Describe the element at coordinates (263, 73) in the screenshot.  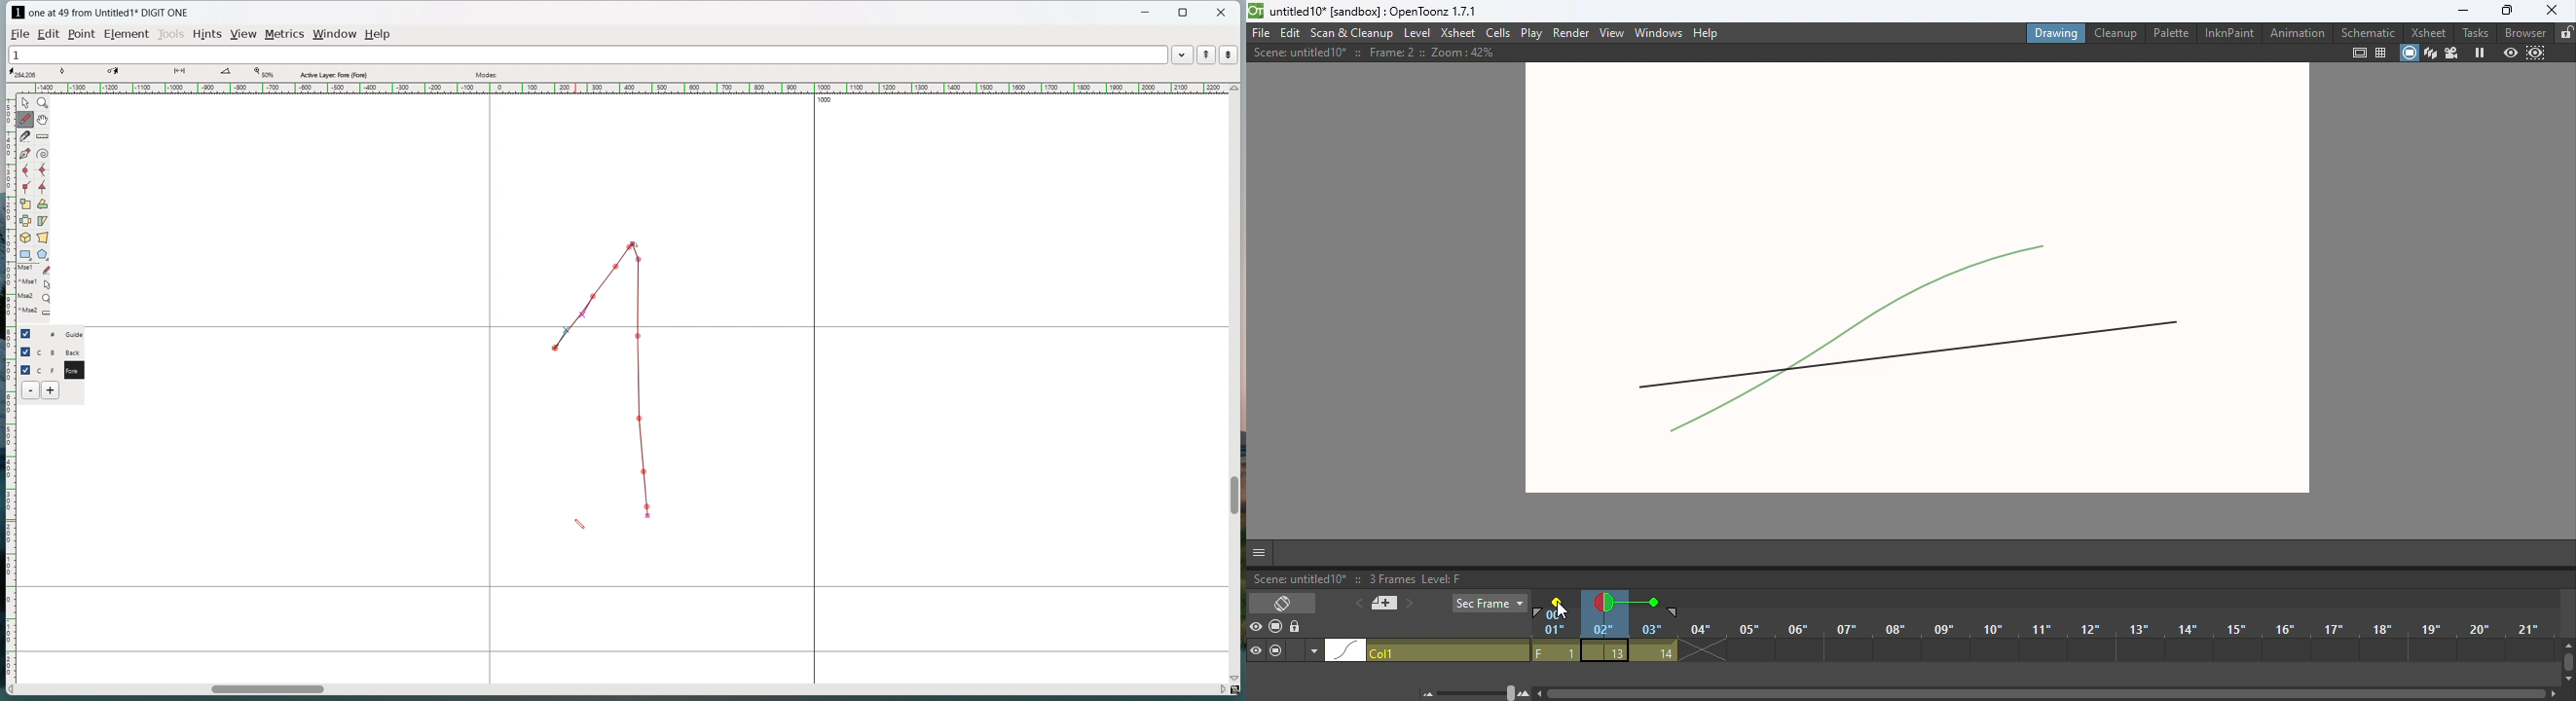
I see `Zoom level ` at that location.